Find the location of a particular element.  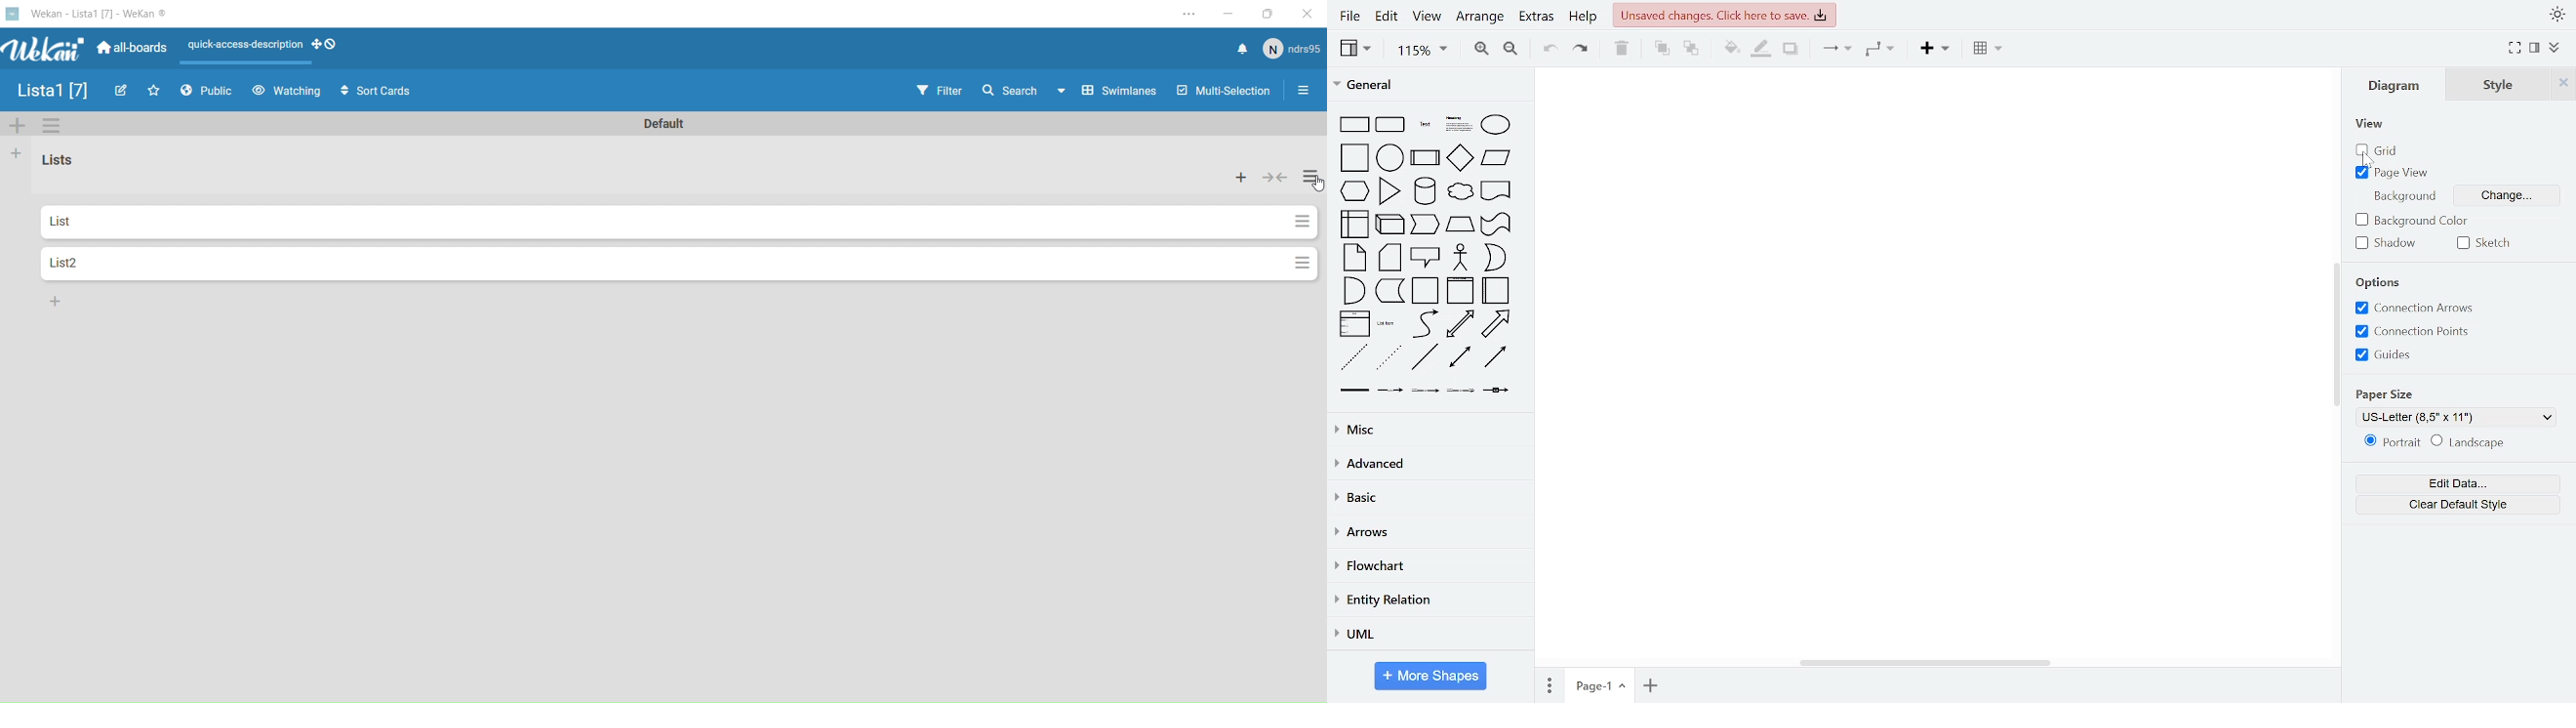

entity relation is located at coordinates (1427, 600).